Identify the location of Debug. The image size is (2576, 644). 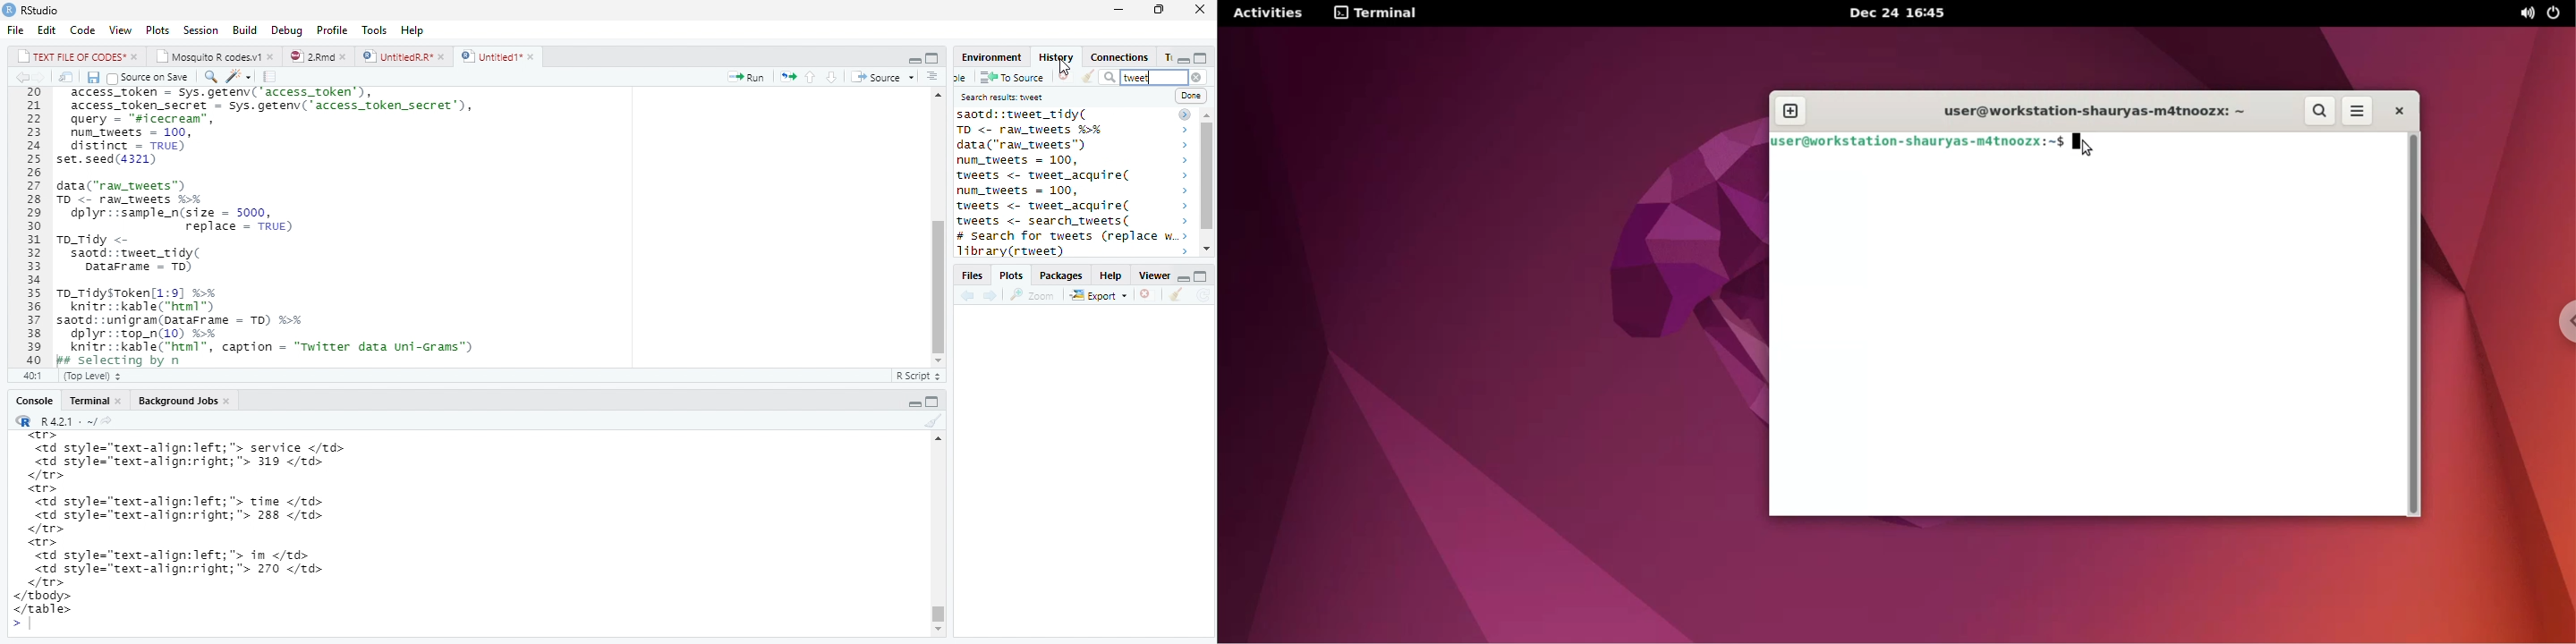
(285, 30).